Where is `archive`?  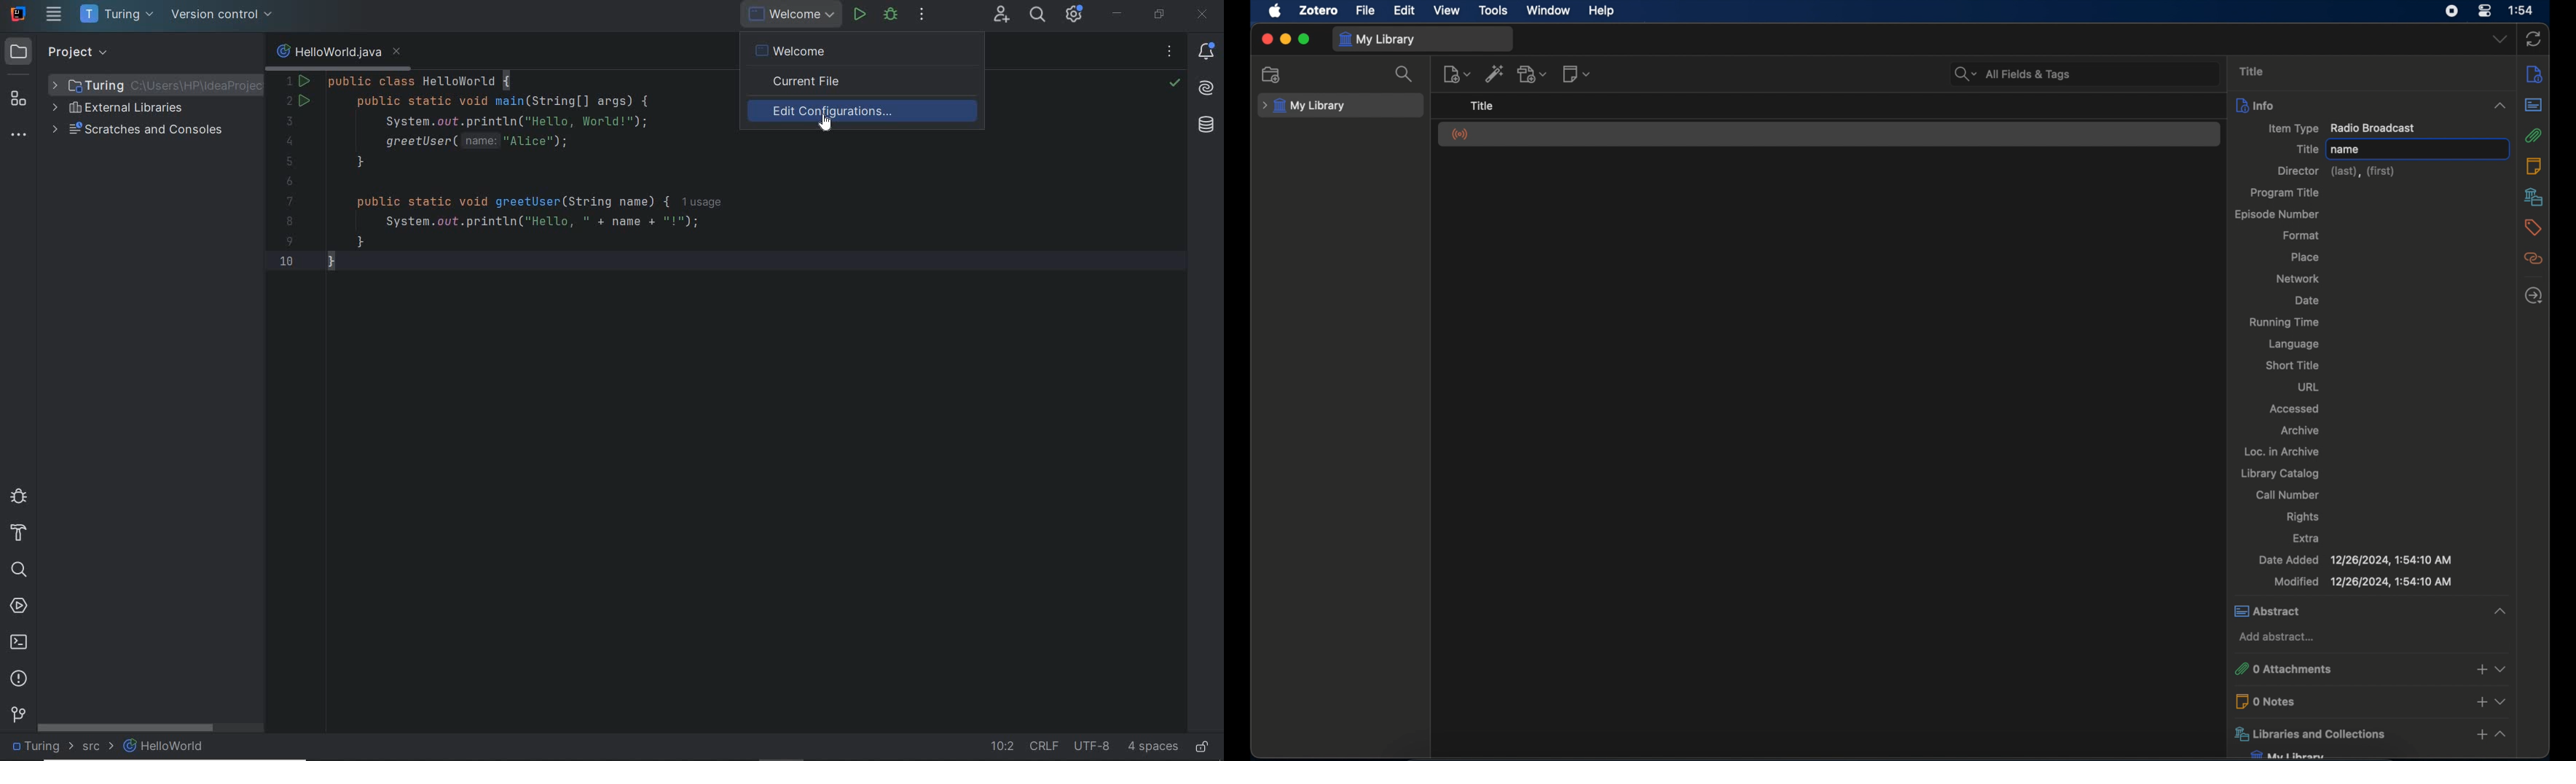
archive is located at coordinates (2300, 431).